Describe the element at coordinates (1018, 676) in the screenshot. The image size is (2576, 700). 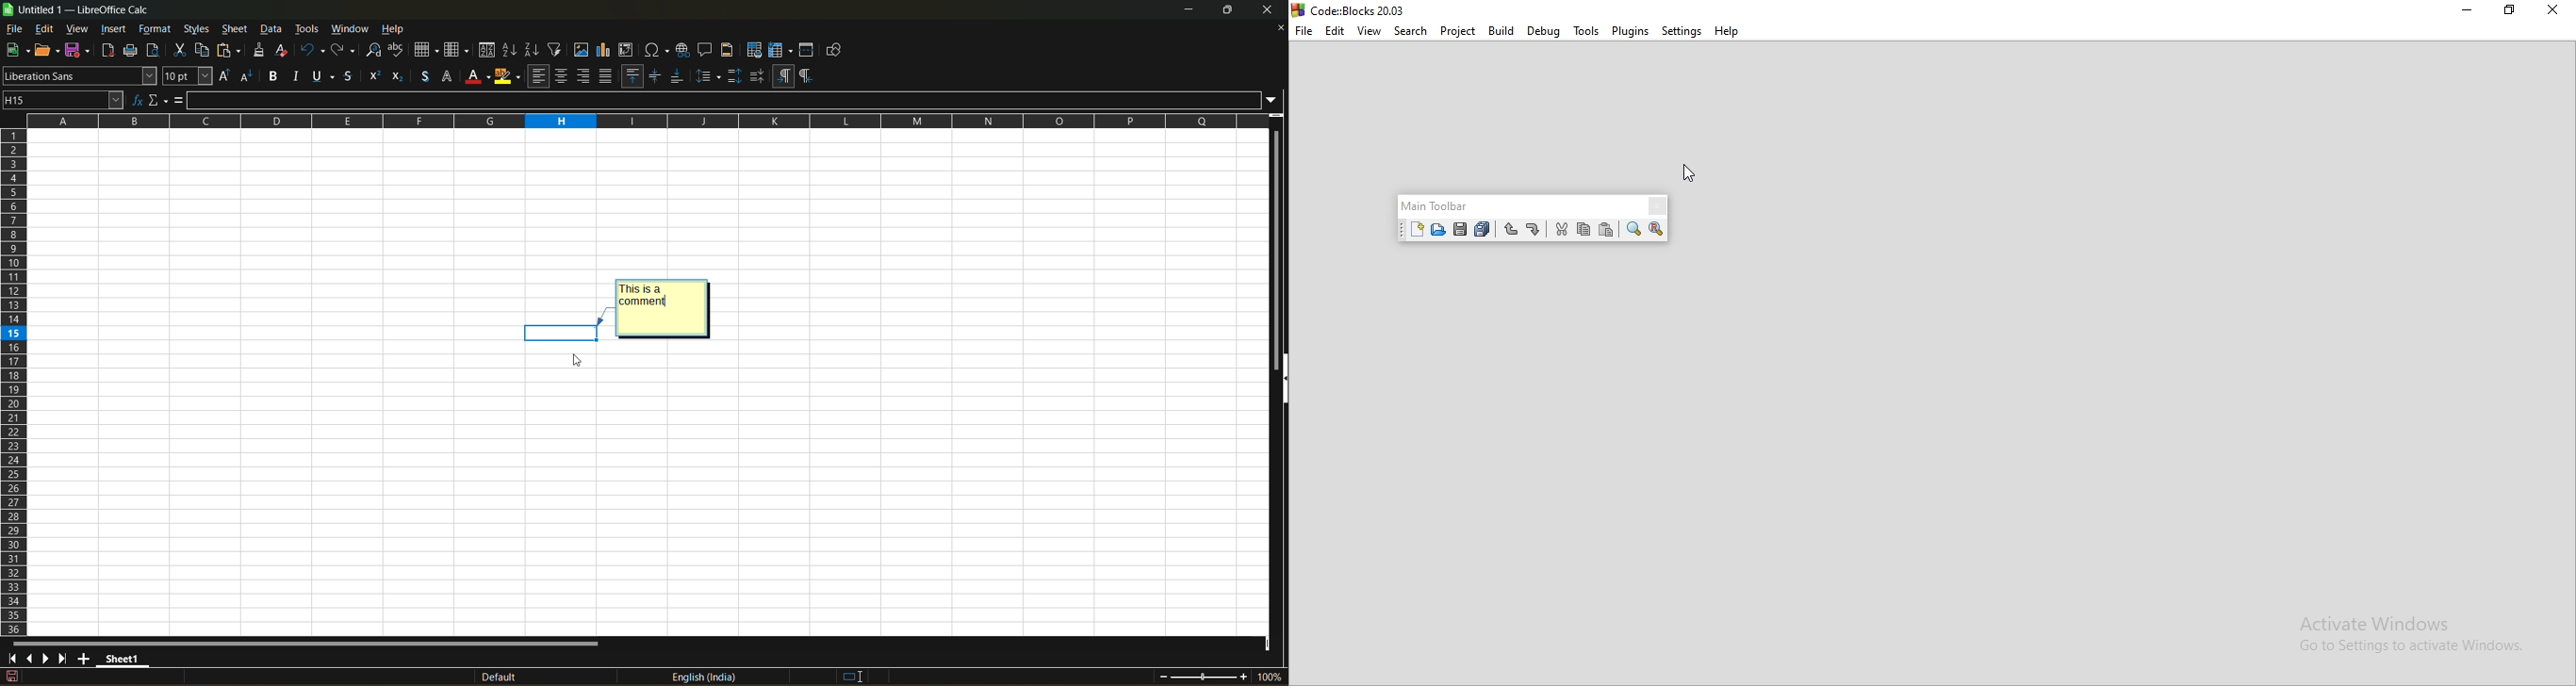
I see `formula` at that location.